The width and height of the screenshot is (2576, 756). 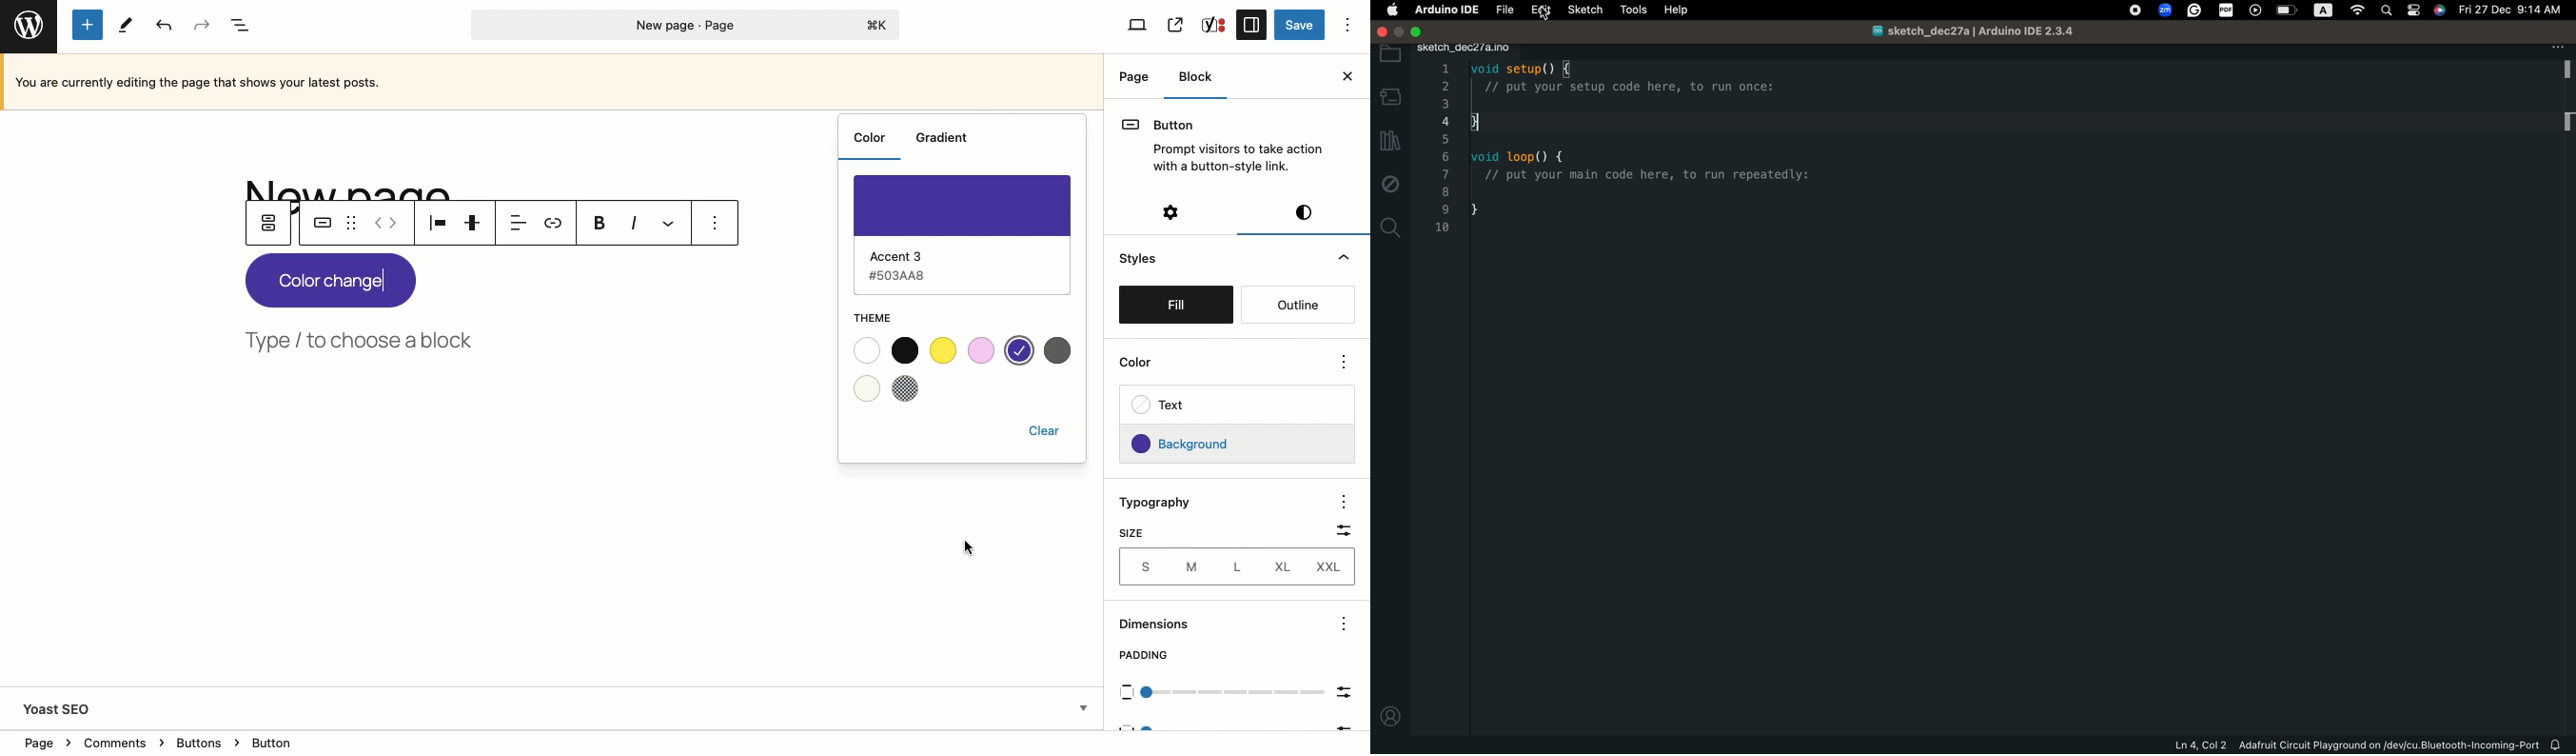 I want to click on options, so click(x=1344, y=501).